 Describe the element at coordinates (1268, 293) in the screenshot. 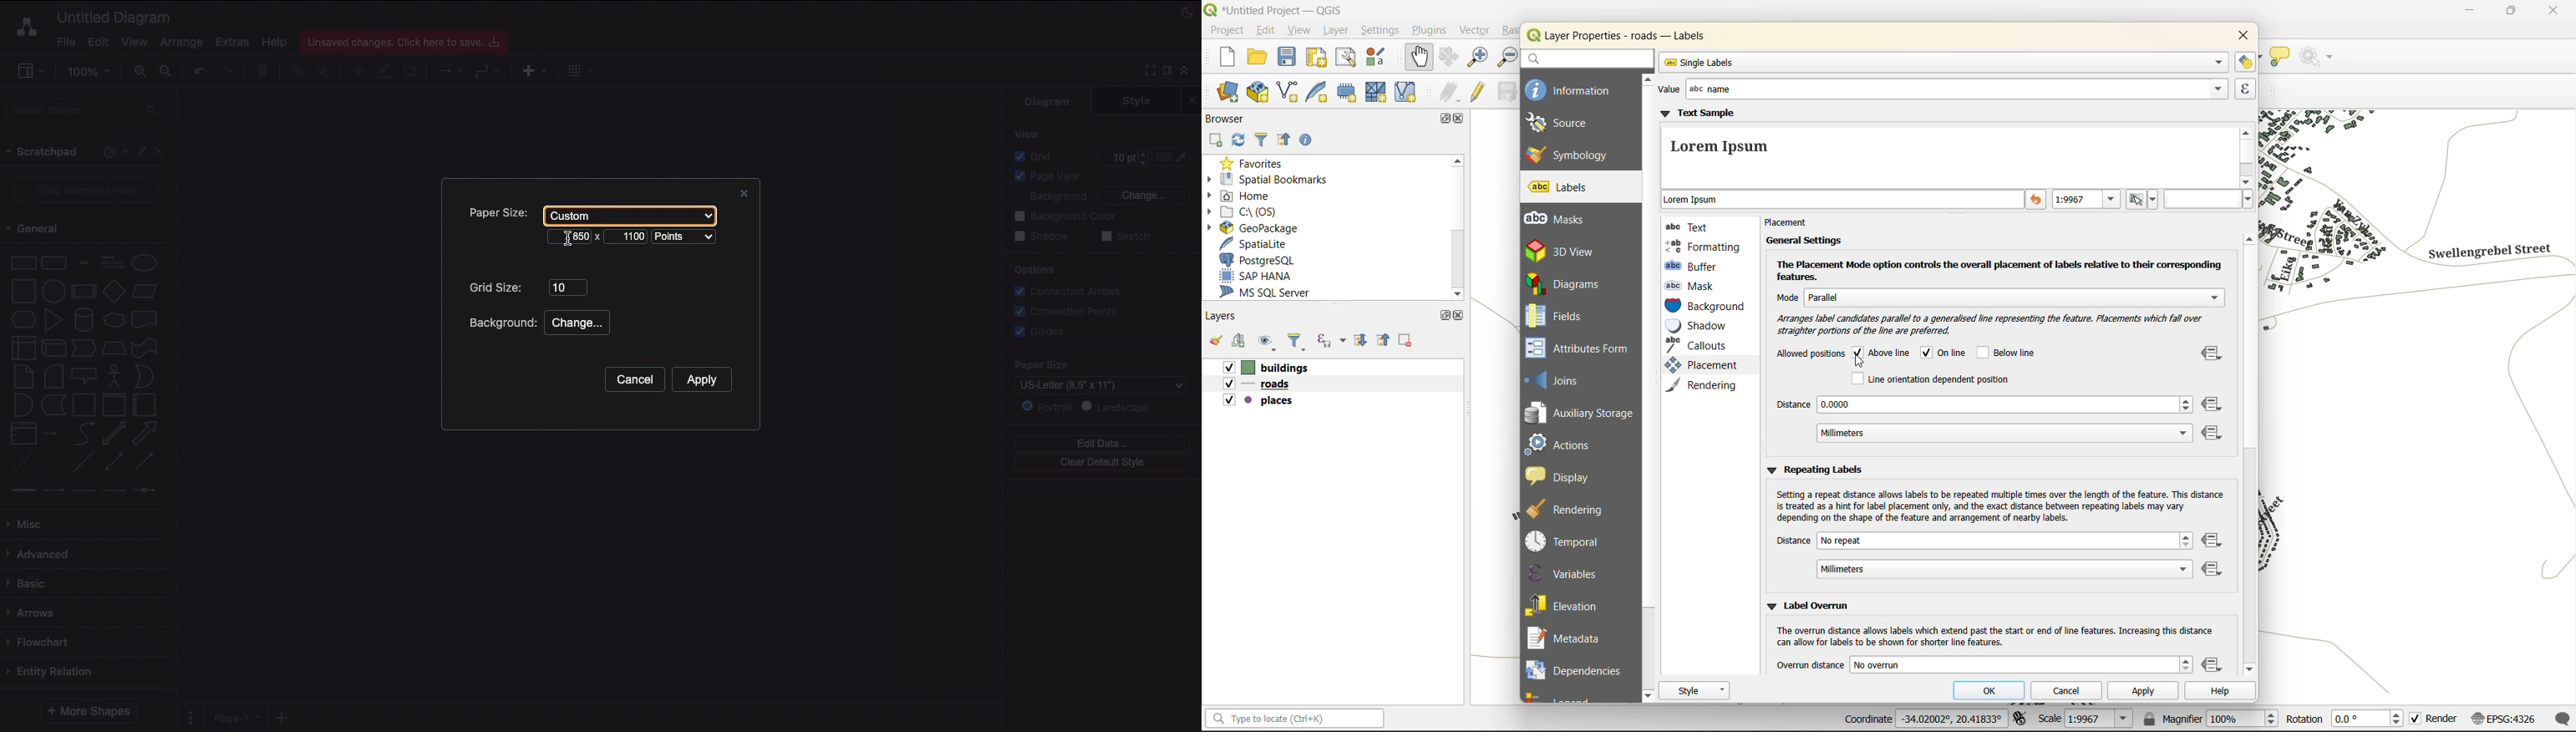

I see `ms sql server` at that location.